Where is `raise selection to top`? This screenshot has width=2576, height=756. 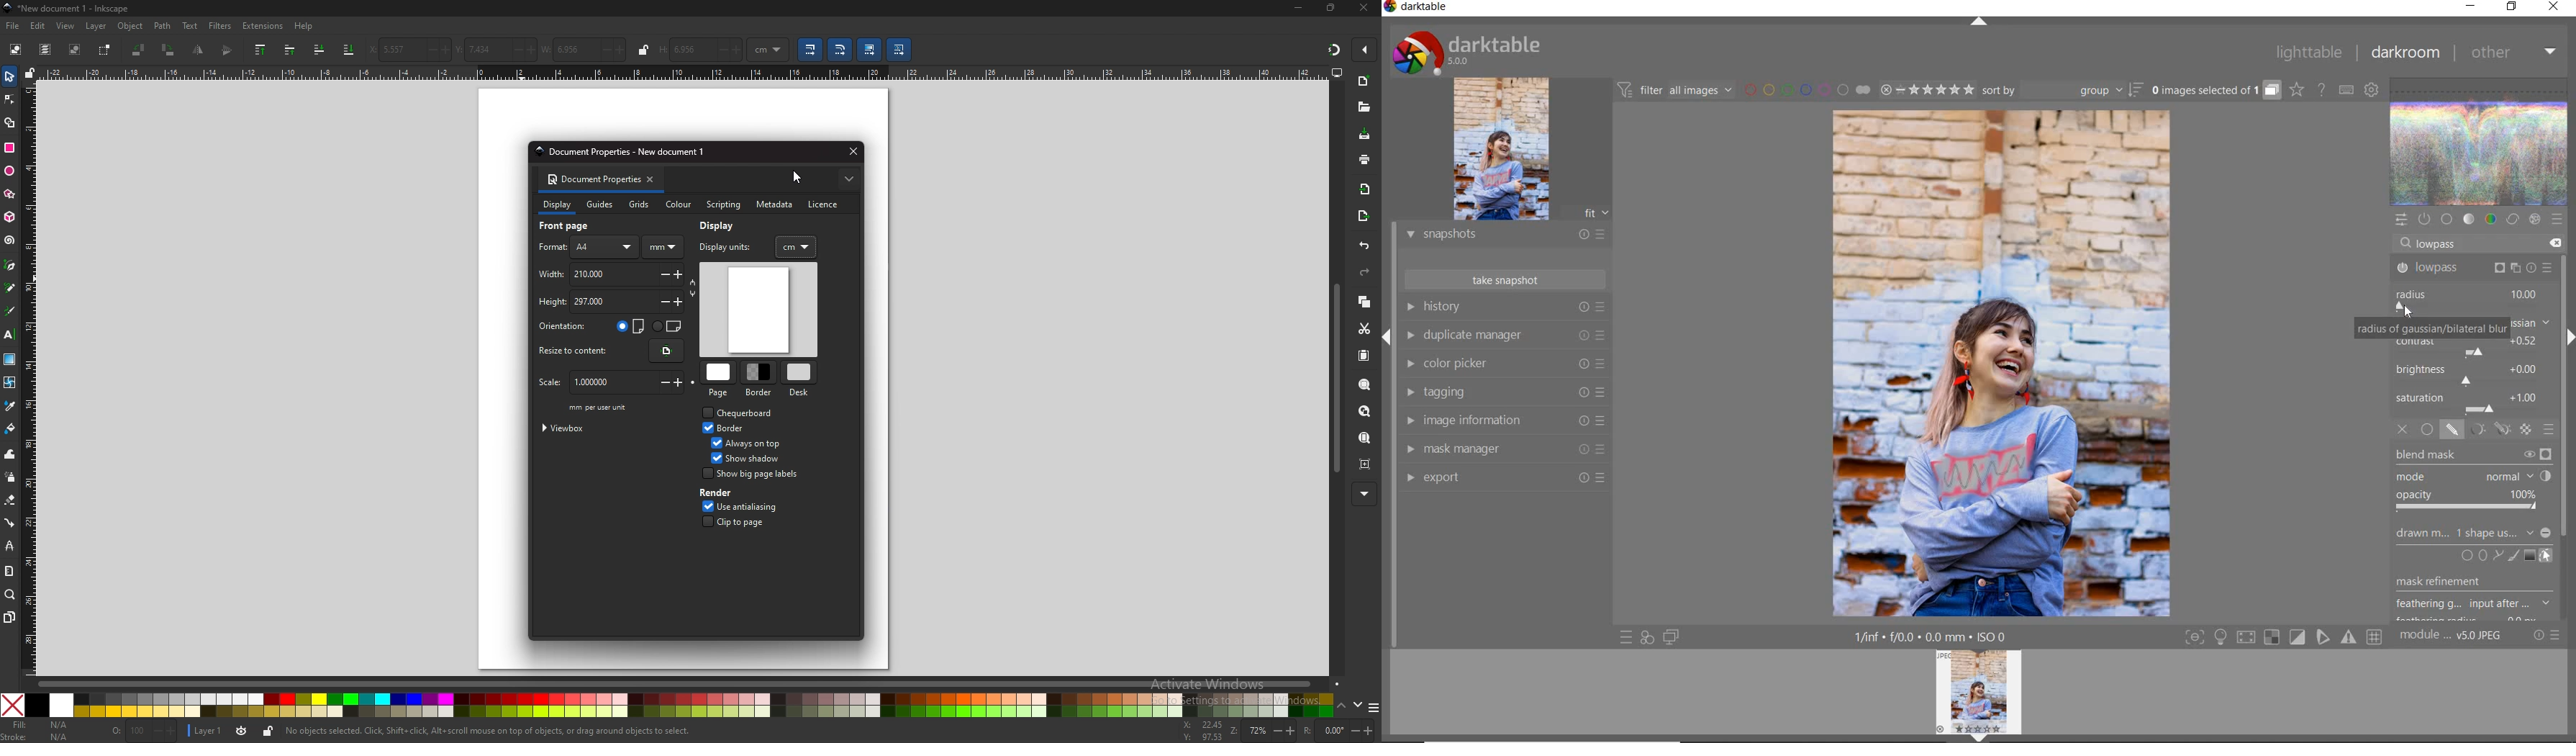
raise selection to top is located at coordinates (260, 50).